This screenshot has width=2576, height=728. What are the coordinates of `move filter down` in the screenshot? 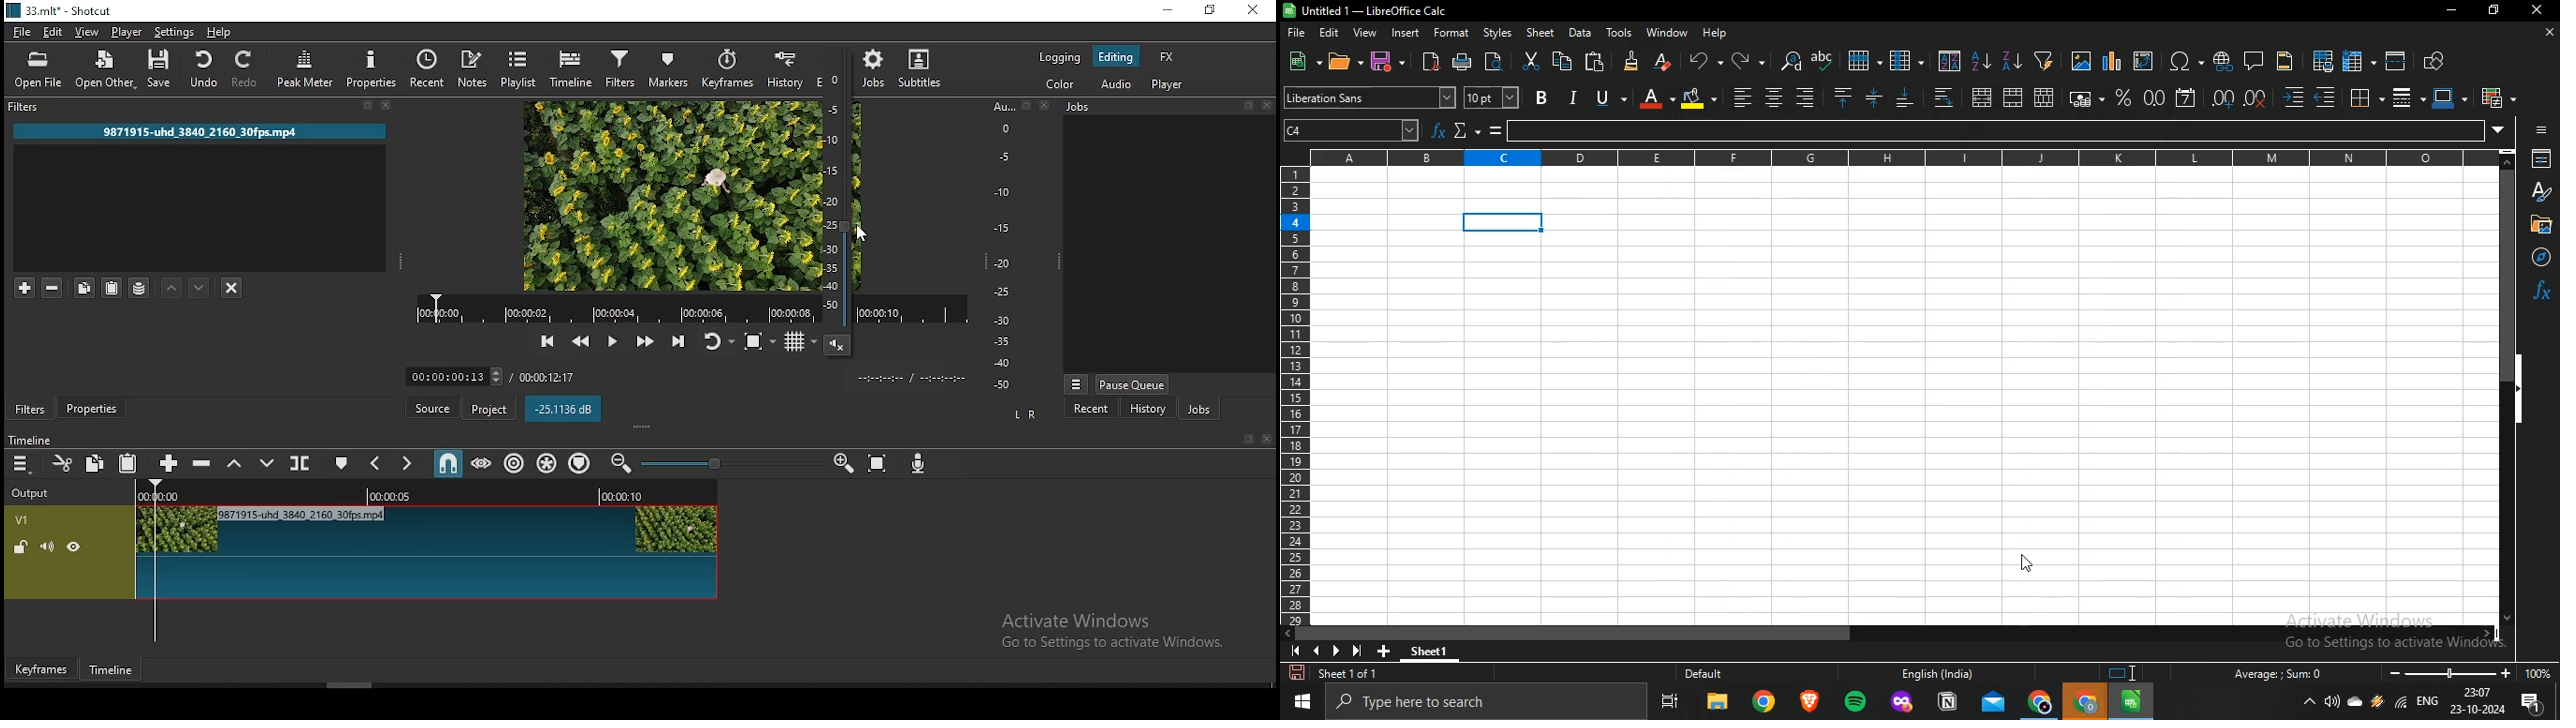 It's located at (201, 288).